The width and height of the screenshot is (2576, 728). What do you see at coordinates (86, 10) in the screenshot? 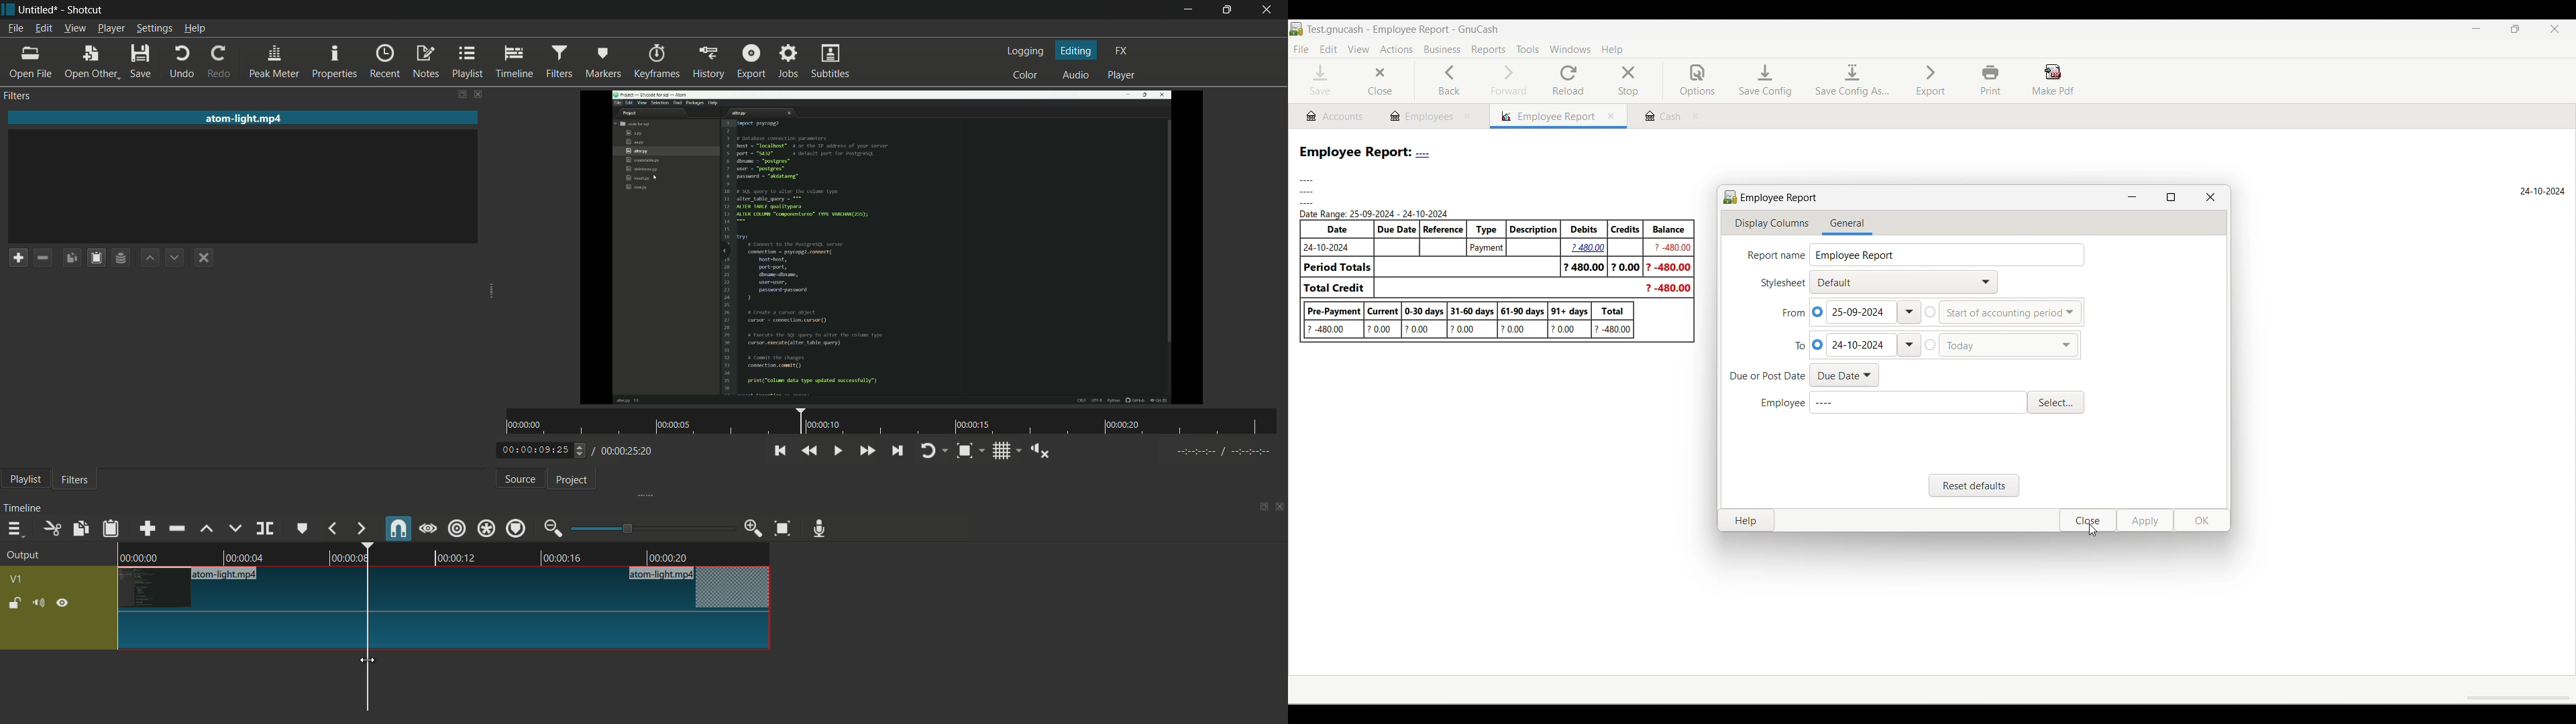
I see `app name` at bounding box center [86, 10].